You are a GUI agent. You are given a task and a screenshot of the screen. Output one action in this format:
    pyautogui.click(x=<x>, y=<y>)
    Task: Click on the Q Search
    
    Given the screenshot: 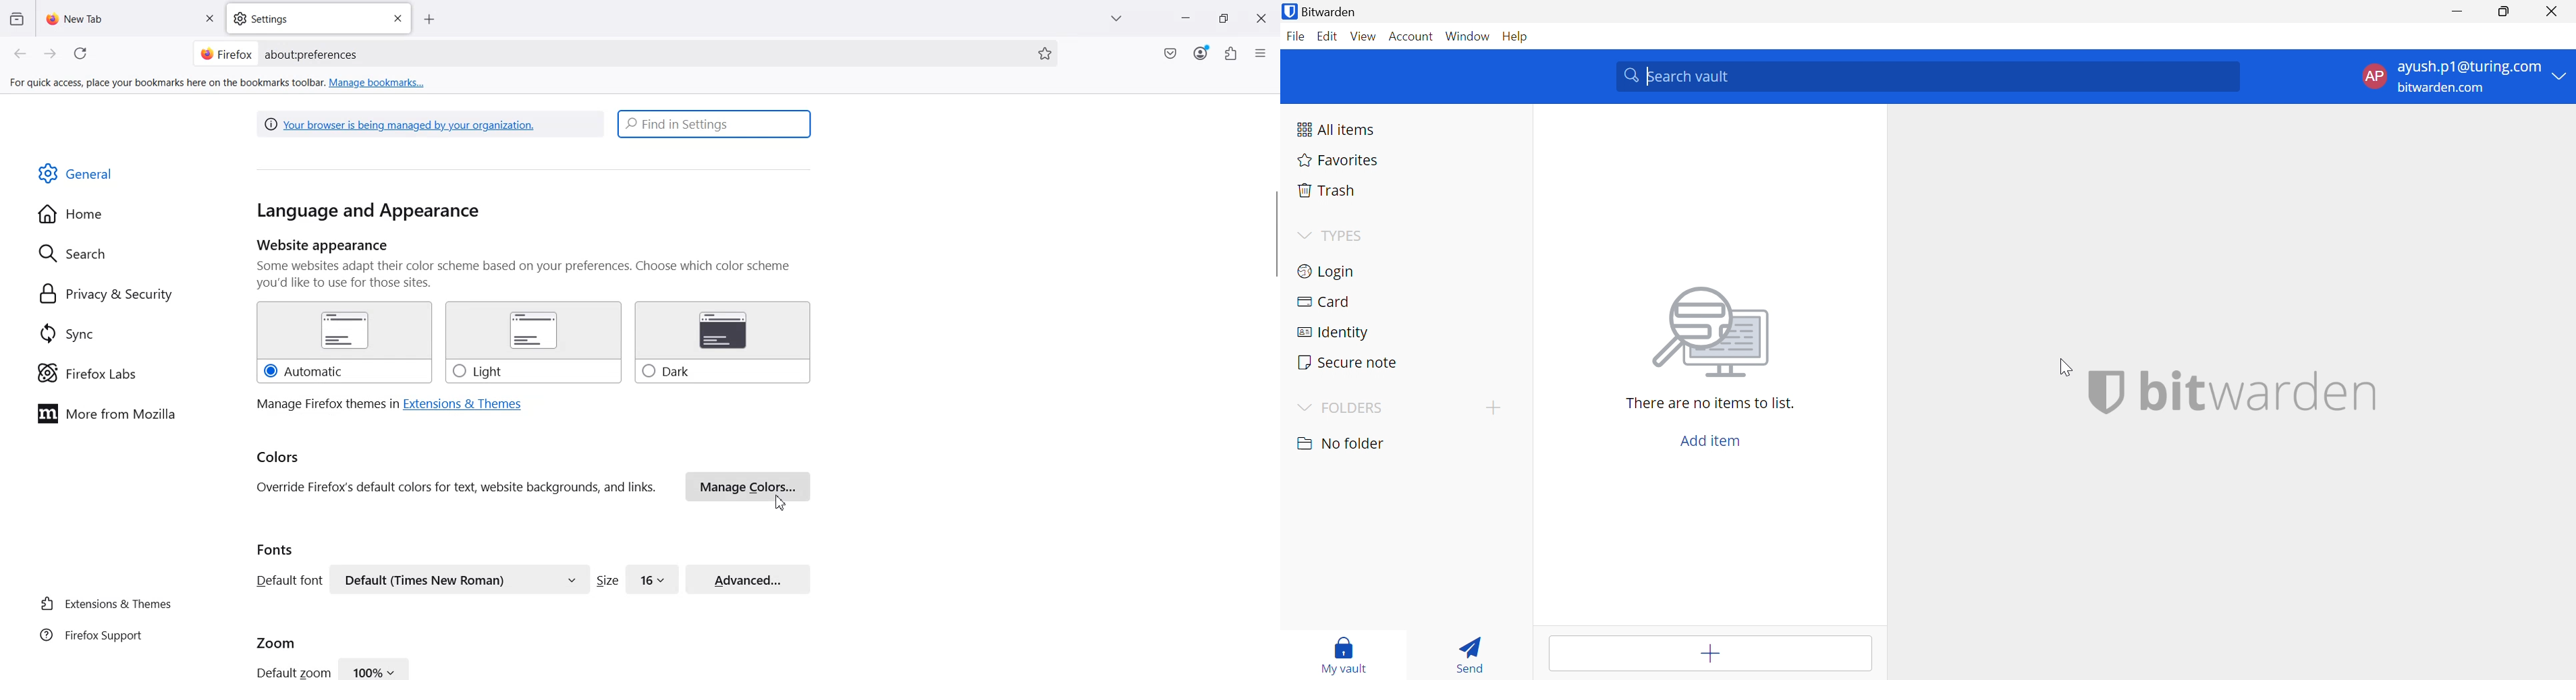 What is the action you would take?
    pyautogui.click(x=79, y=253)
    